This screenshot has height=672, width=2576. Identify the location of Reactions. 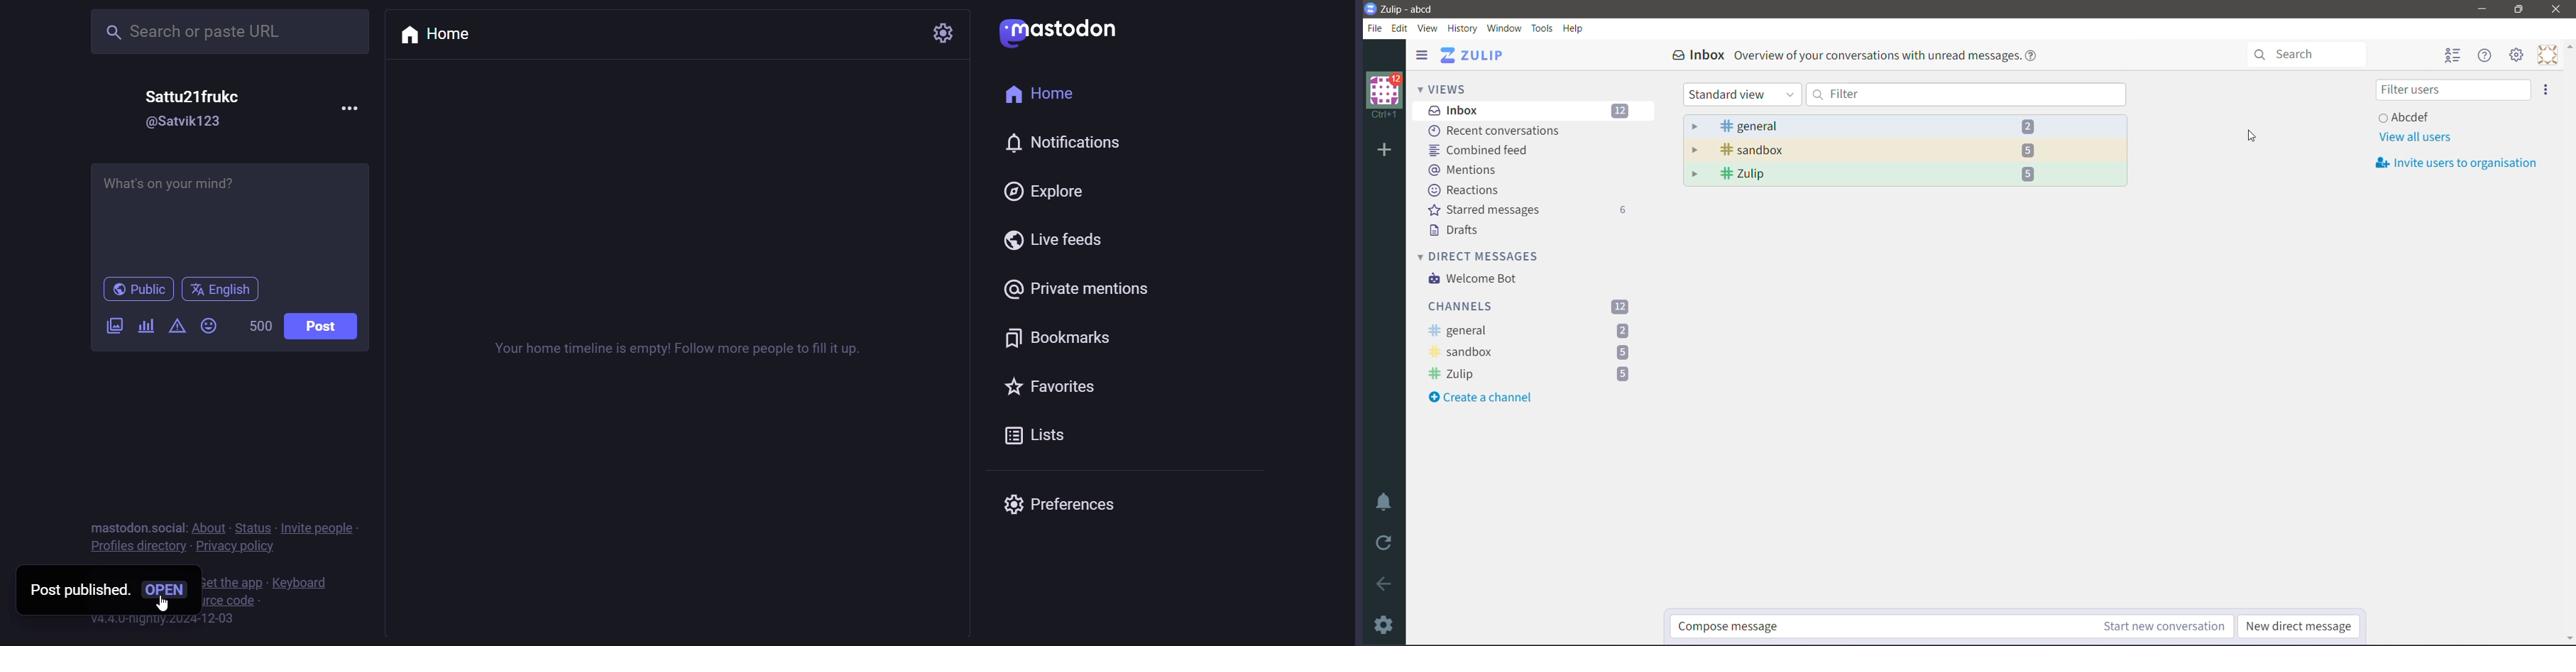
(1467, 190).